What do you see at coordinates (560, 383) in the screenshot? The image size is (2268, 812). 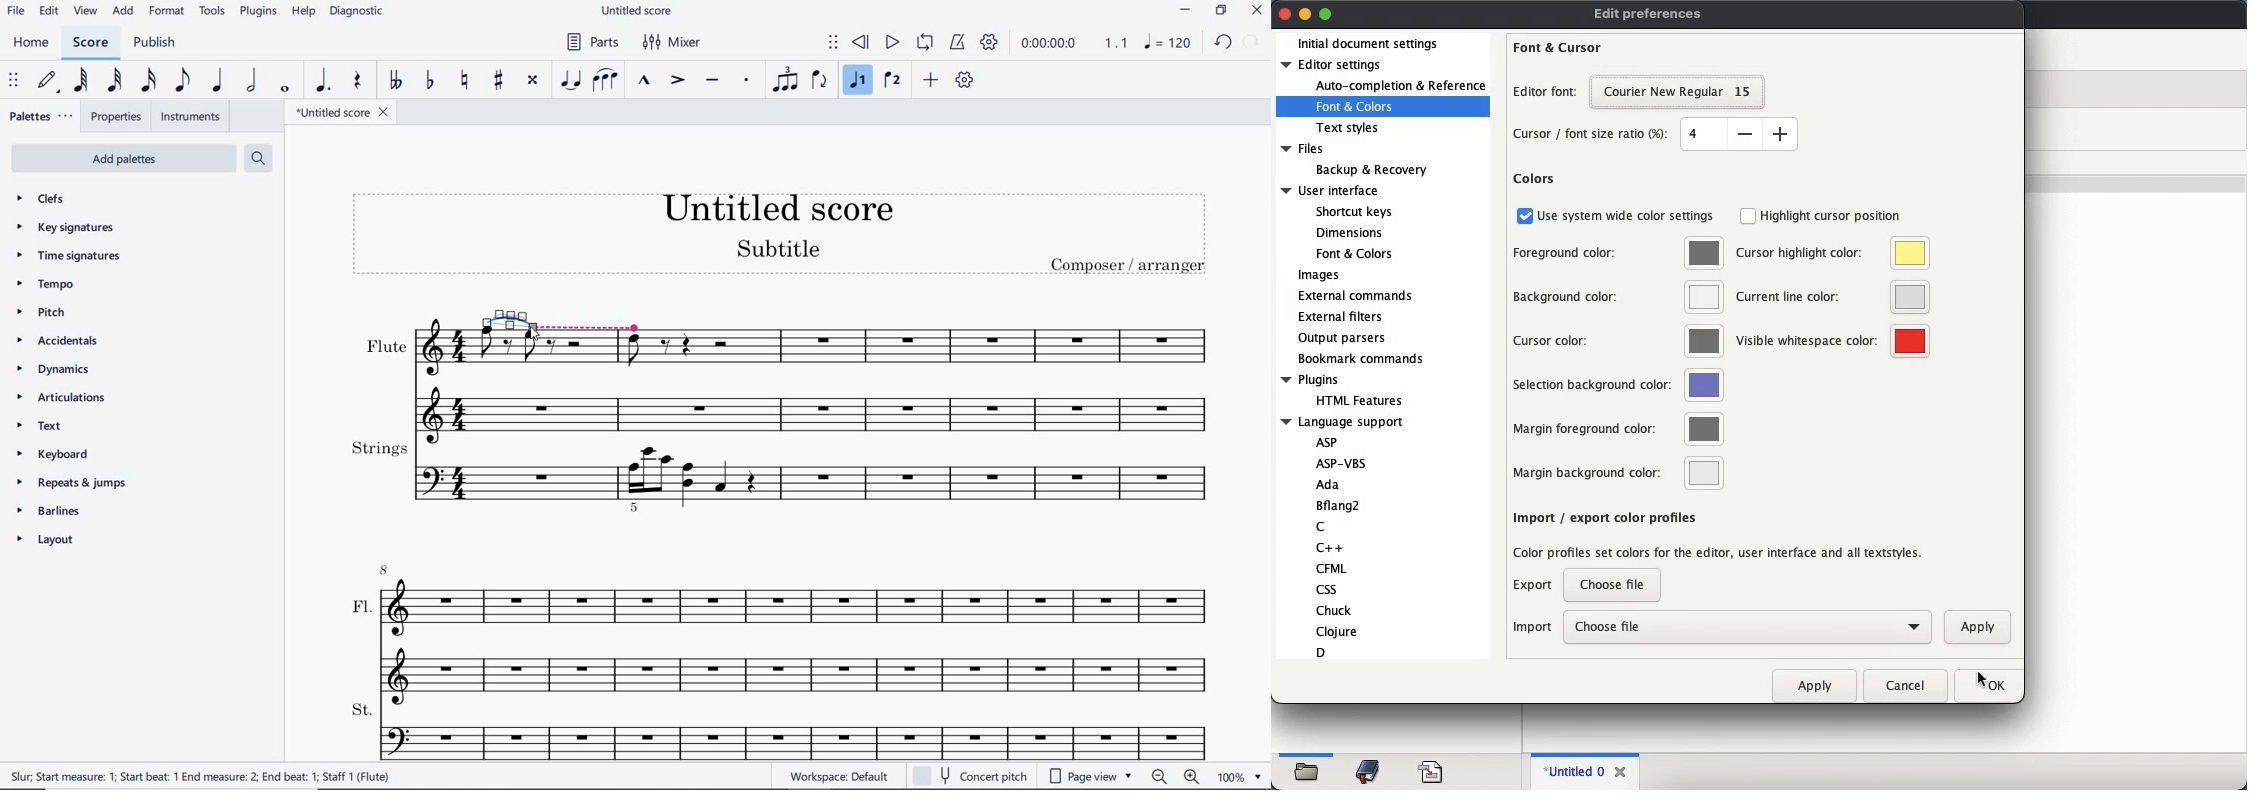 I see `flute` at bounding box center [560, 383].